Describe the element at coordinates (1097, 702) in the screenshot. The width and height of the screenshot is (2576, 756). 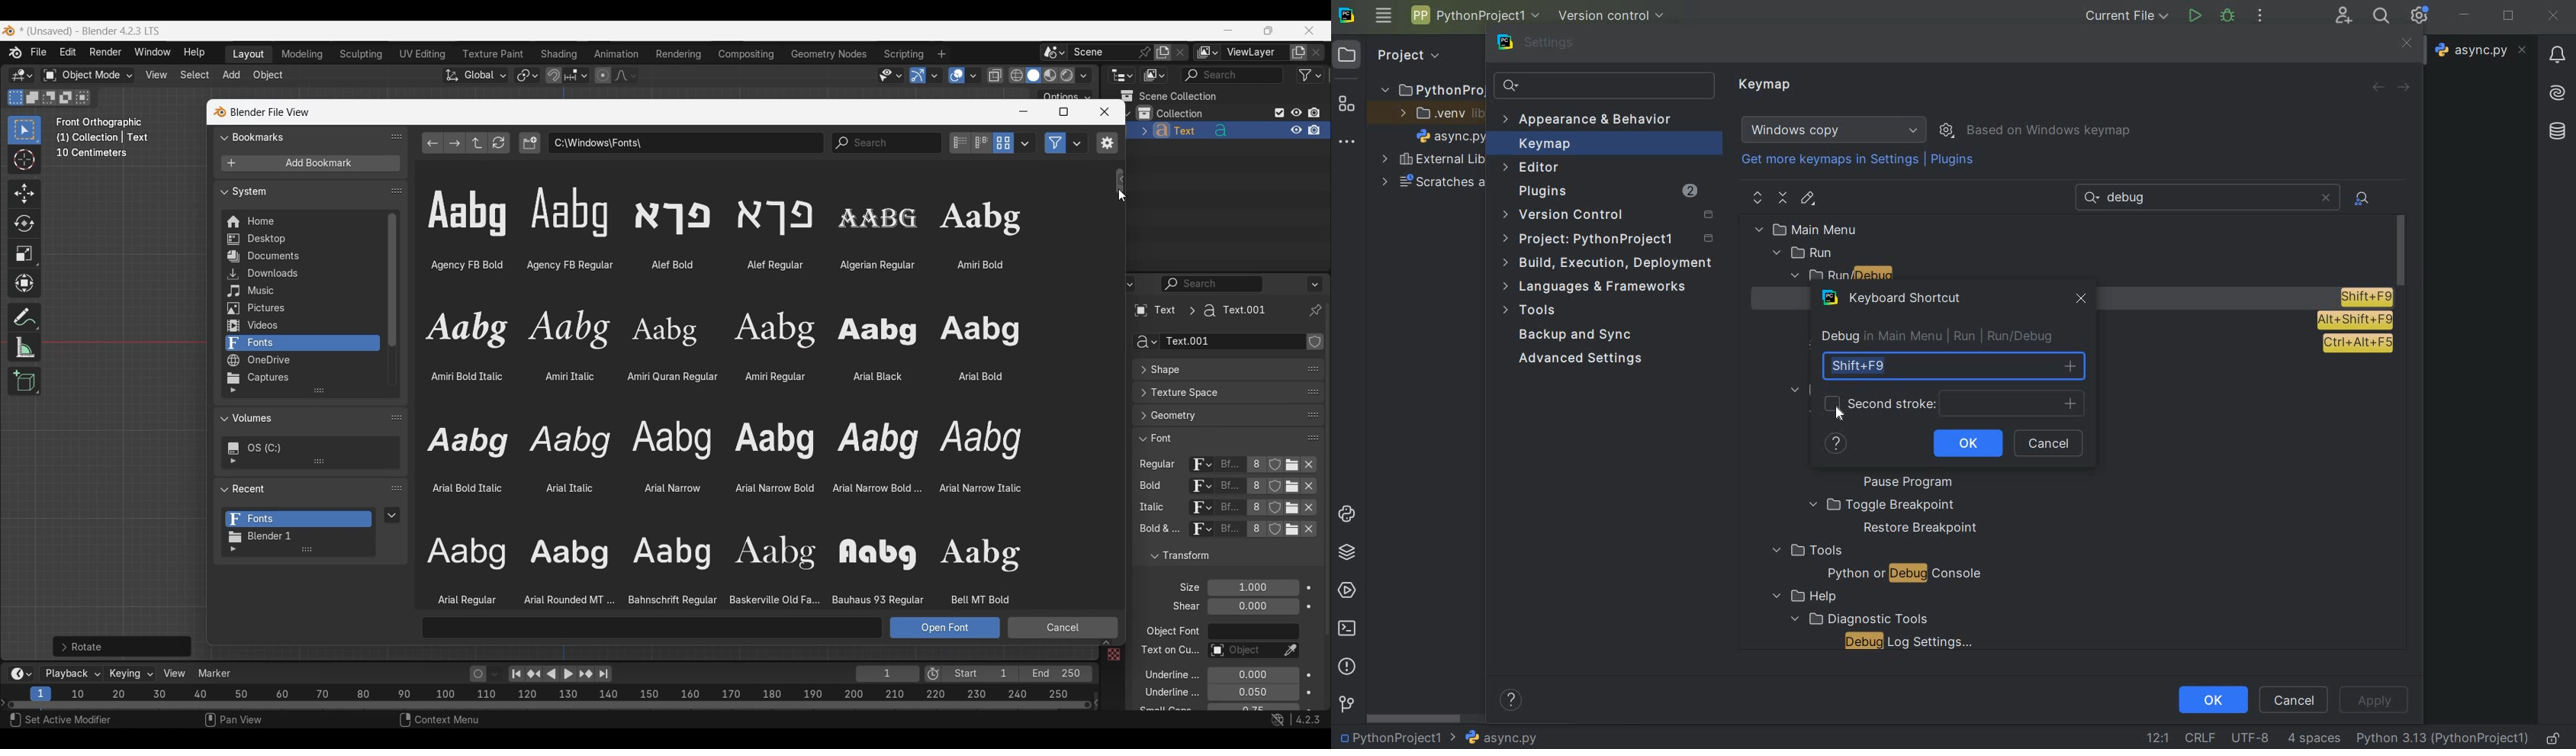
I see `Decrease frames space` at that location.